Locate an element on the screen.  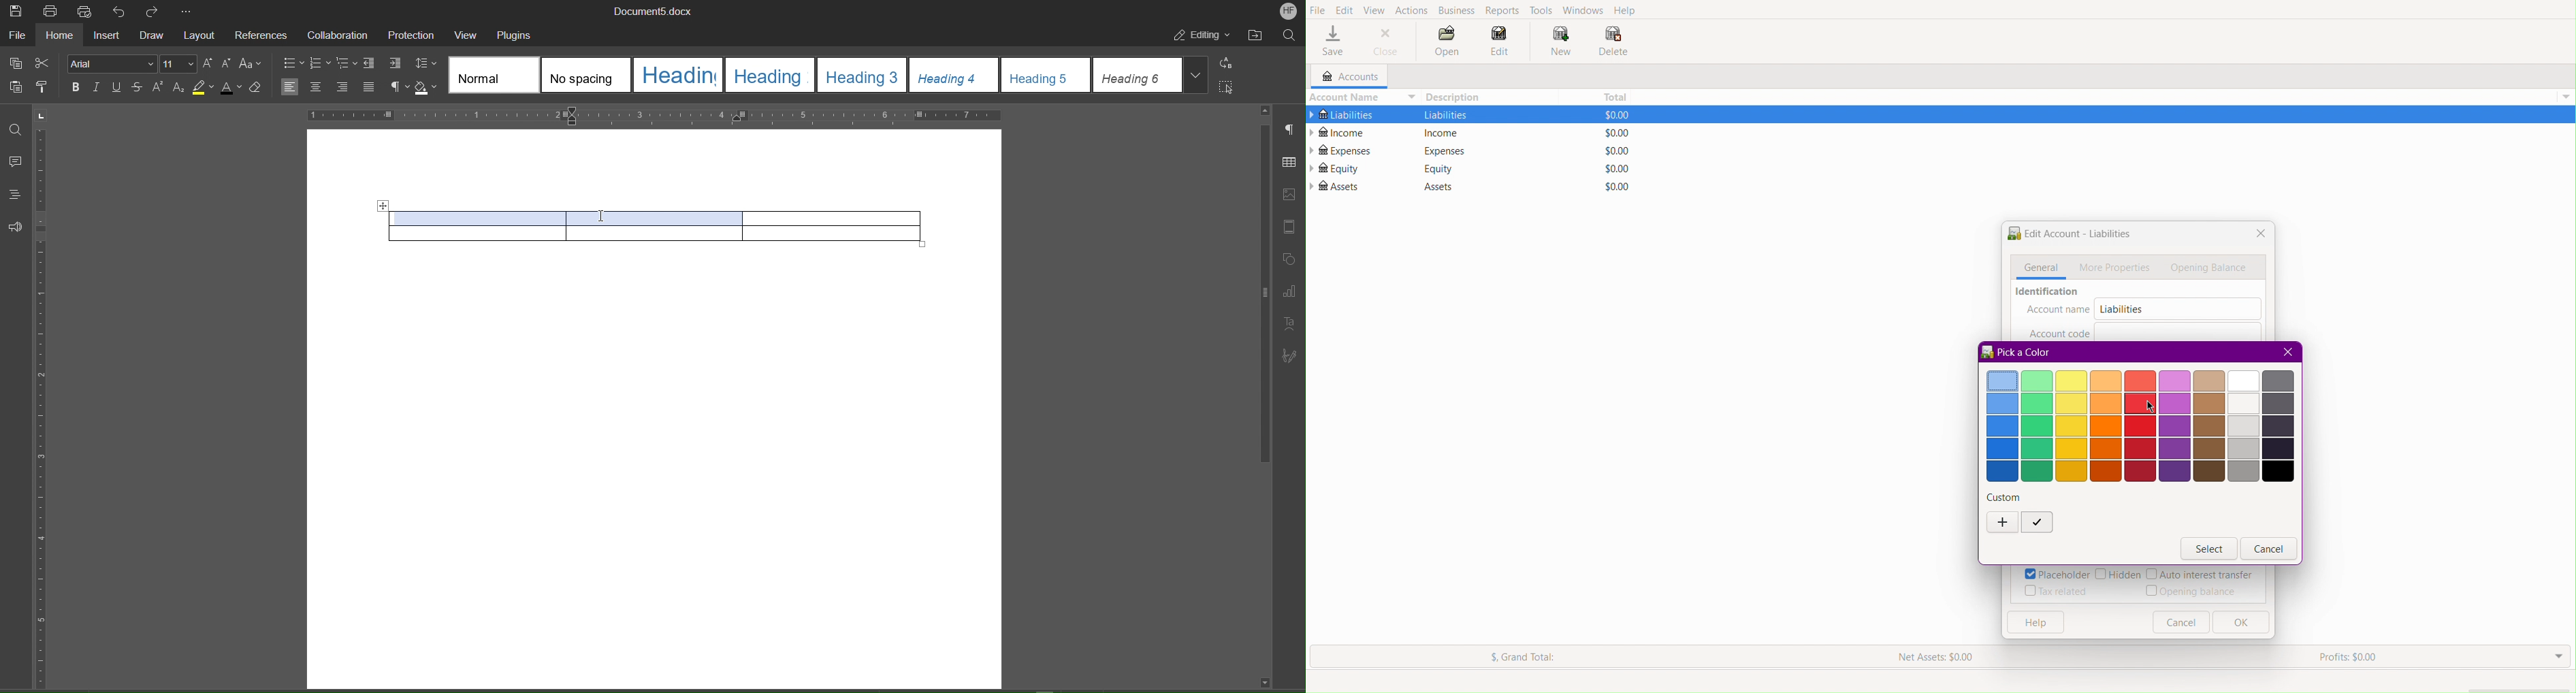
Delete is located at coordinates (1613, 42).